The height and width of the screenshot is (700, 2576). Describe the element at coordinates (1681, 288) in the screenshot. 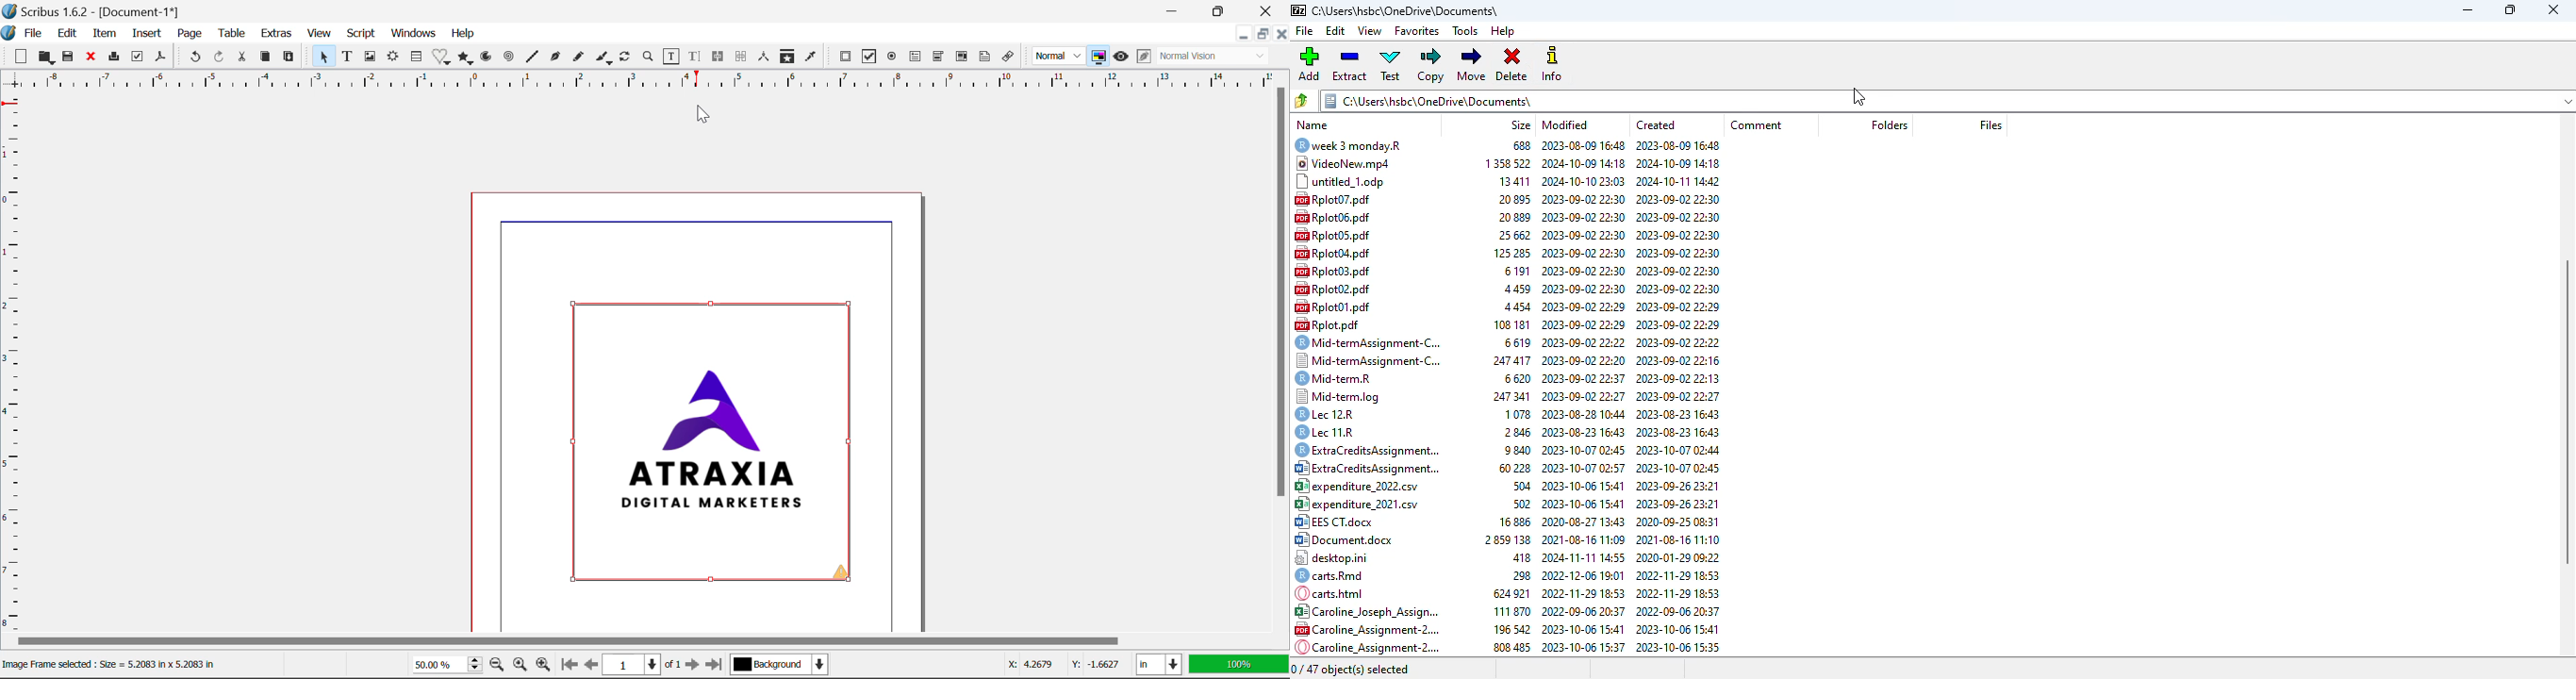

I see ` 2023-09-02 22:30` at that location.